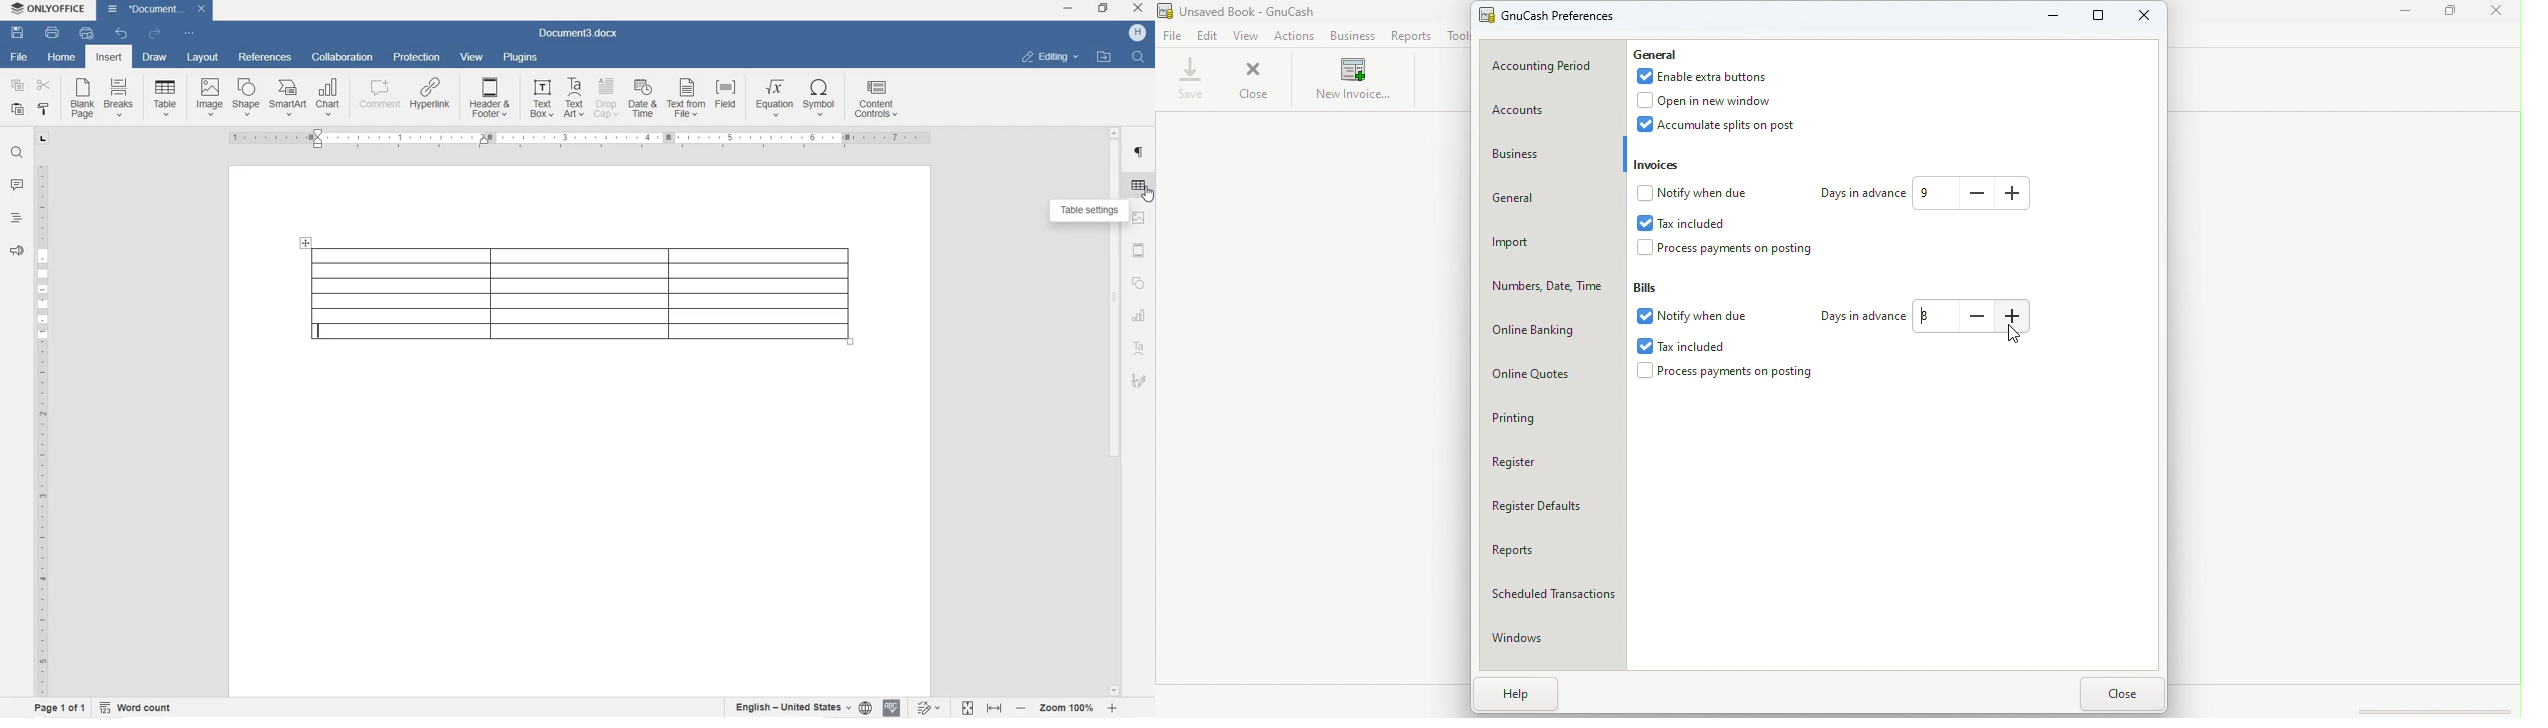 The height and width of the screenshot is (728, 2548). Describe the element at coordinates (1141, 315) in the screenshot. I see `CHART` at that location.